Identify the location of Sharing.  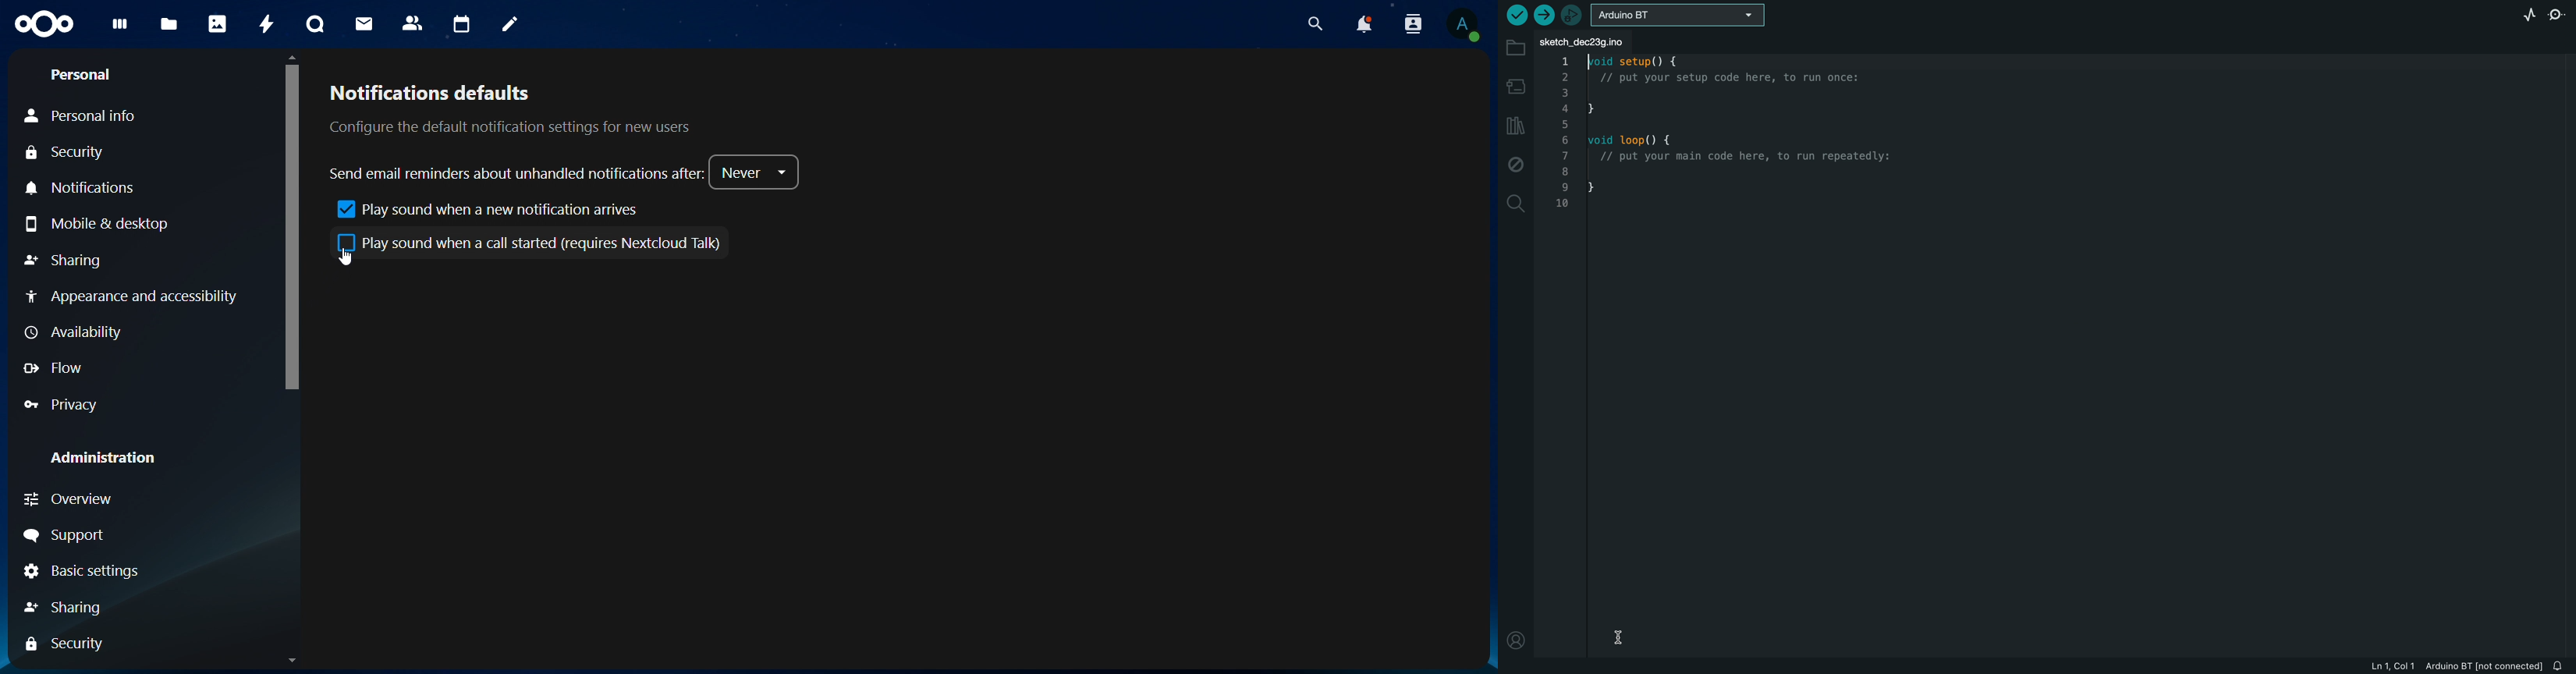
(64, 260).